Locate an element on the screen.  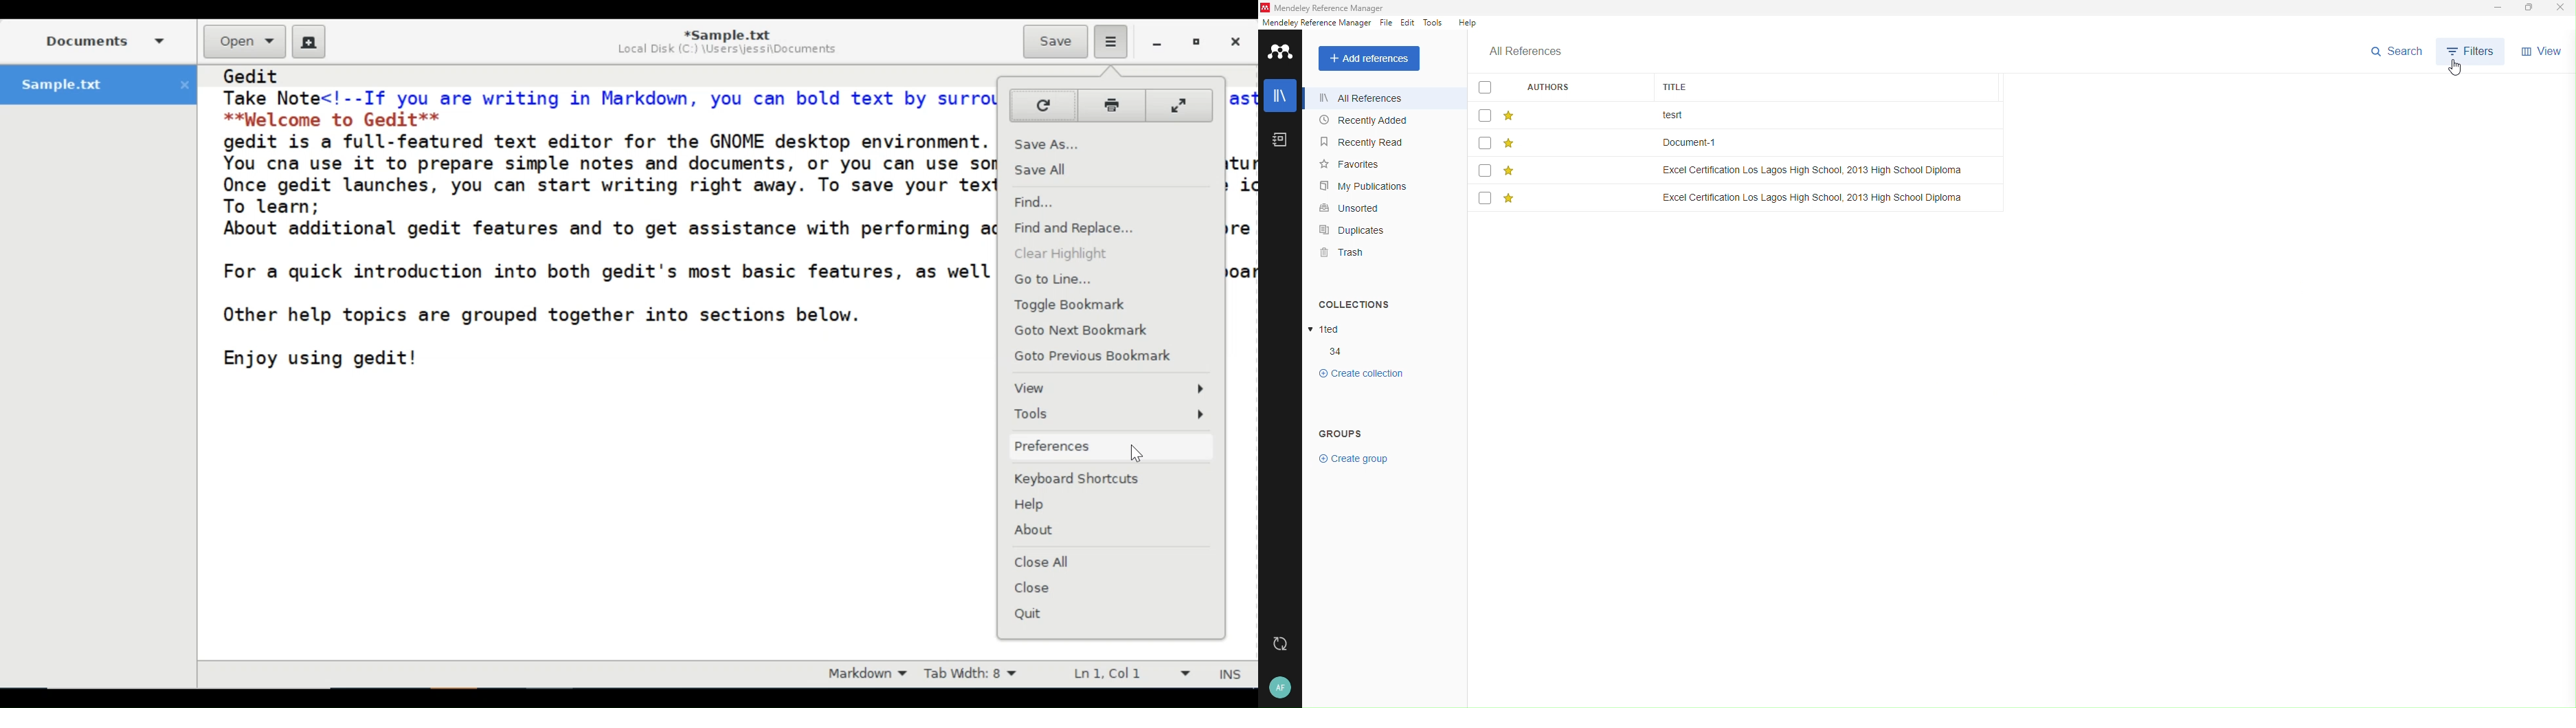
collections is located at coordinates (1337, 351).